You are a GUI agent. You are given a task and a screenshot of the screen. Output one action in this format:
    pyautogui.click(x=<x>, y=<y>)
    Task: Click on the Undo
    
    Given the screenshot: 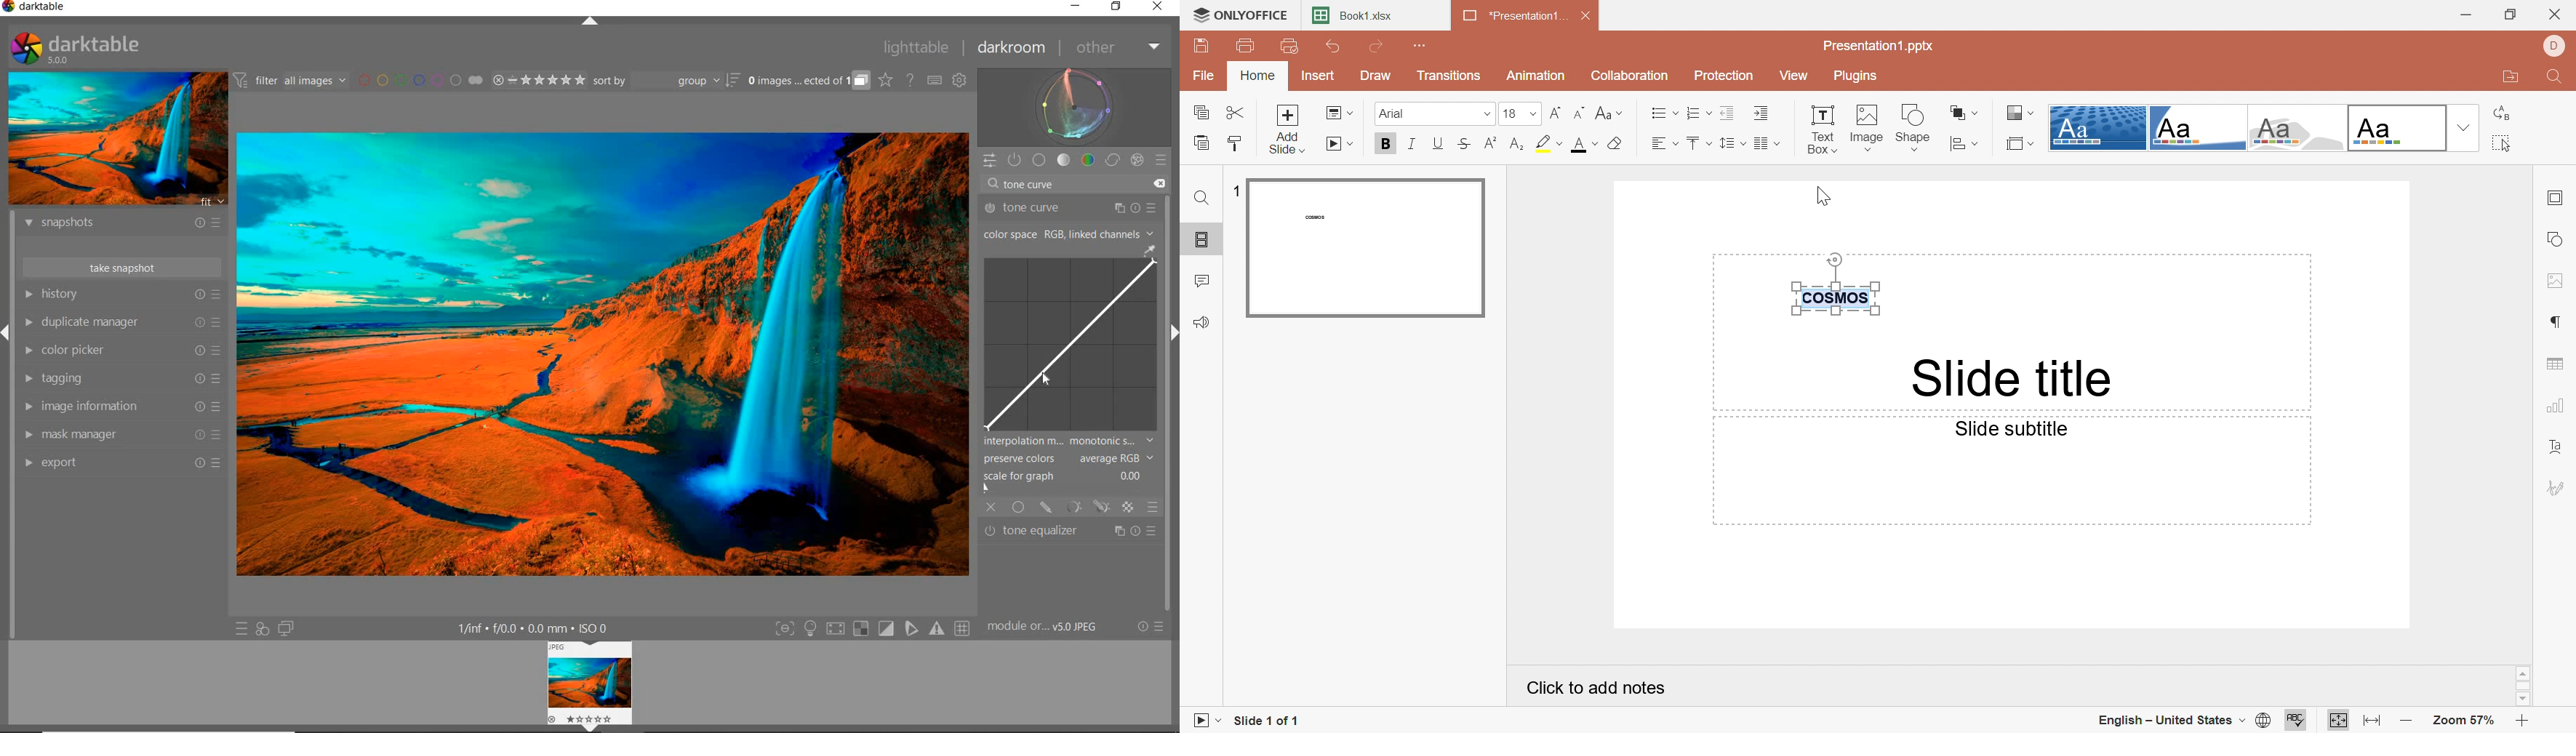 What is the action you would take?
    pyautogui.click(x=1337, y=49)
    